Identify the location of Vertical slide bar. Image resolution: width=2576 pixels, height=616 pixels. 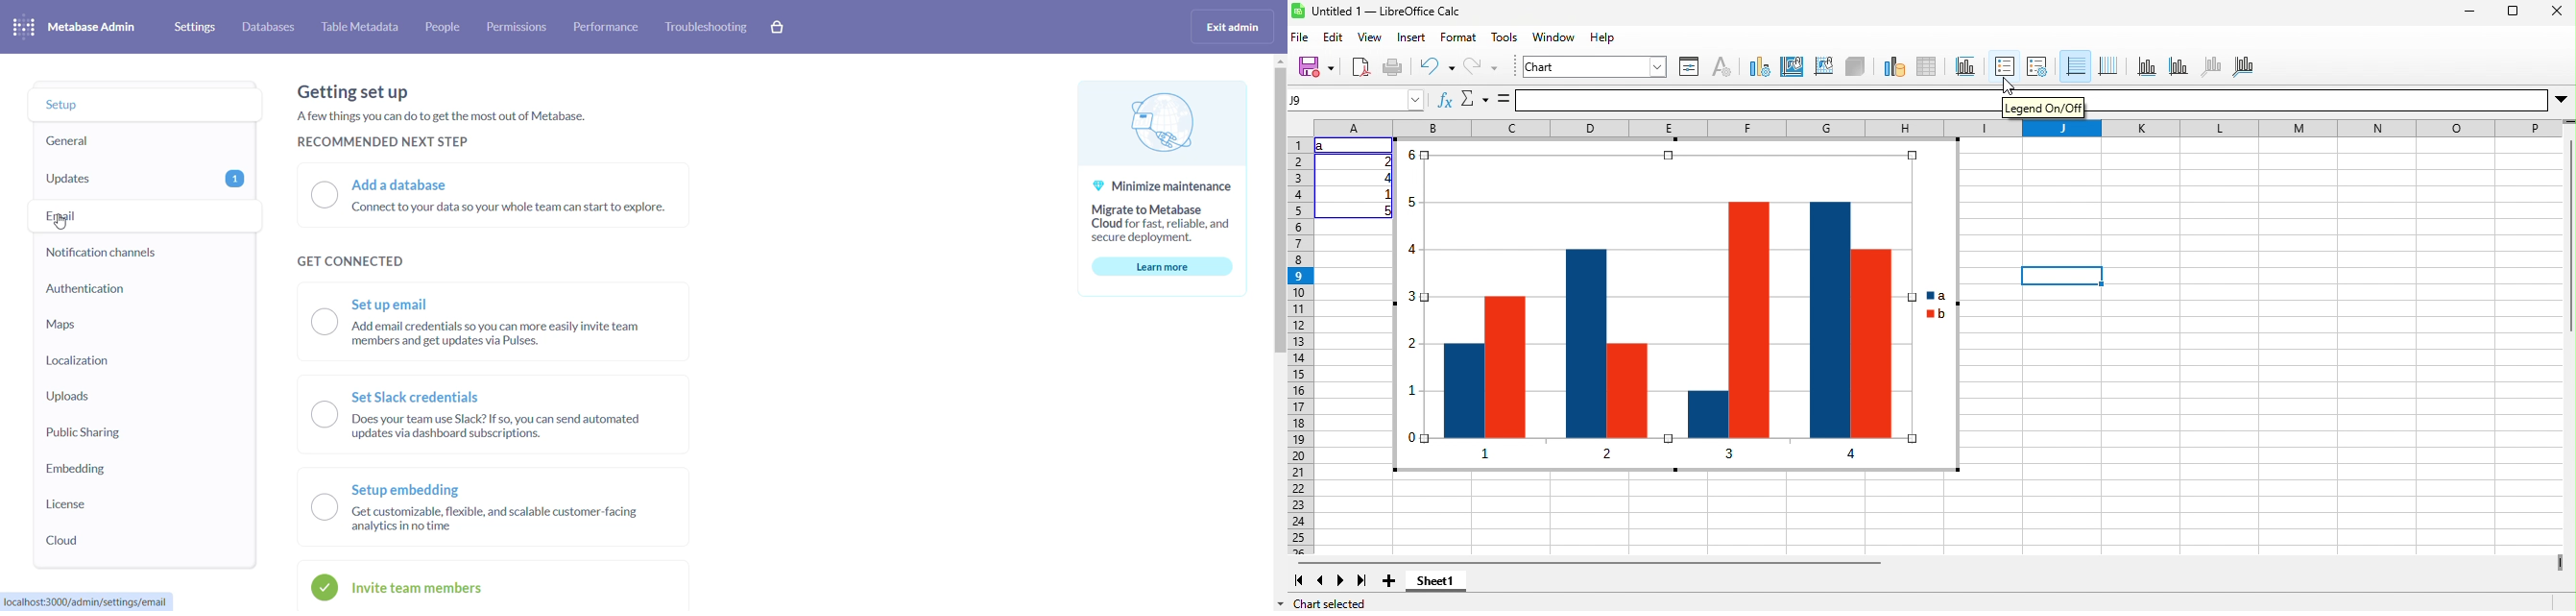
(2570, 234).